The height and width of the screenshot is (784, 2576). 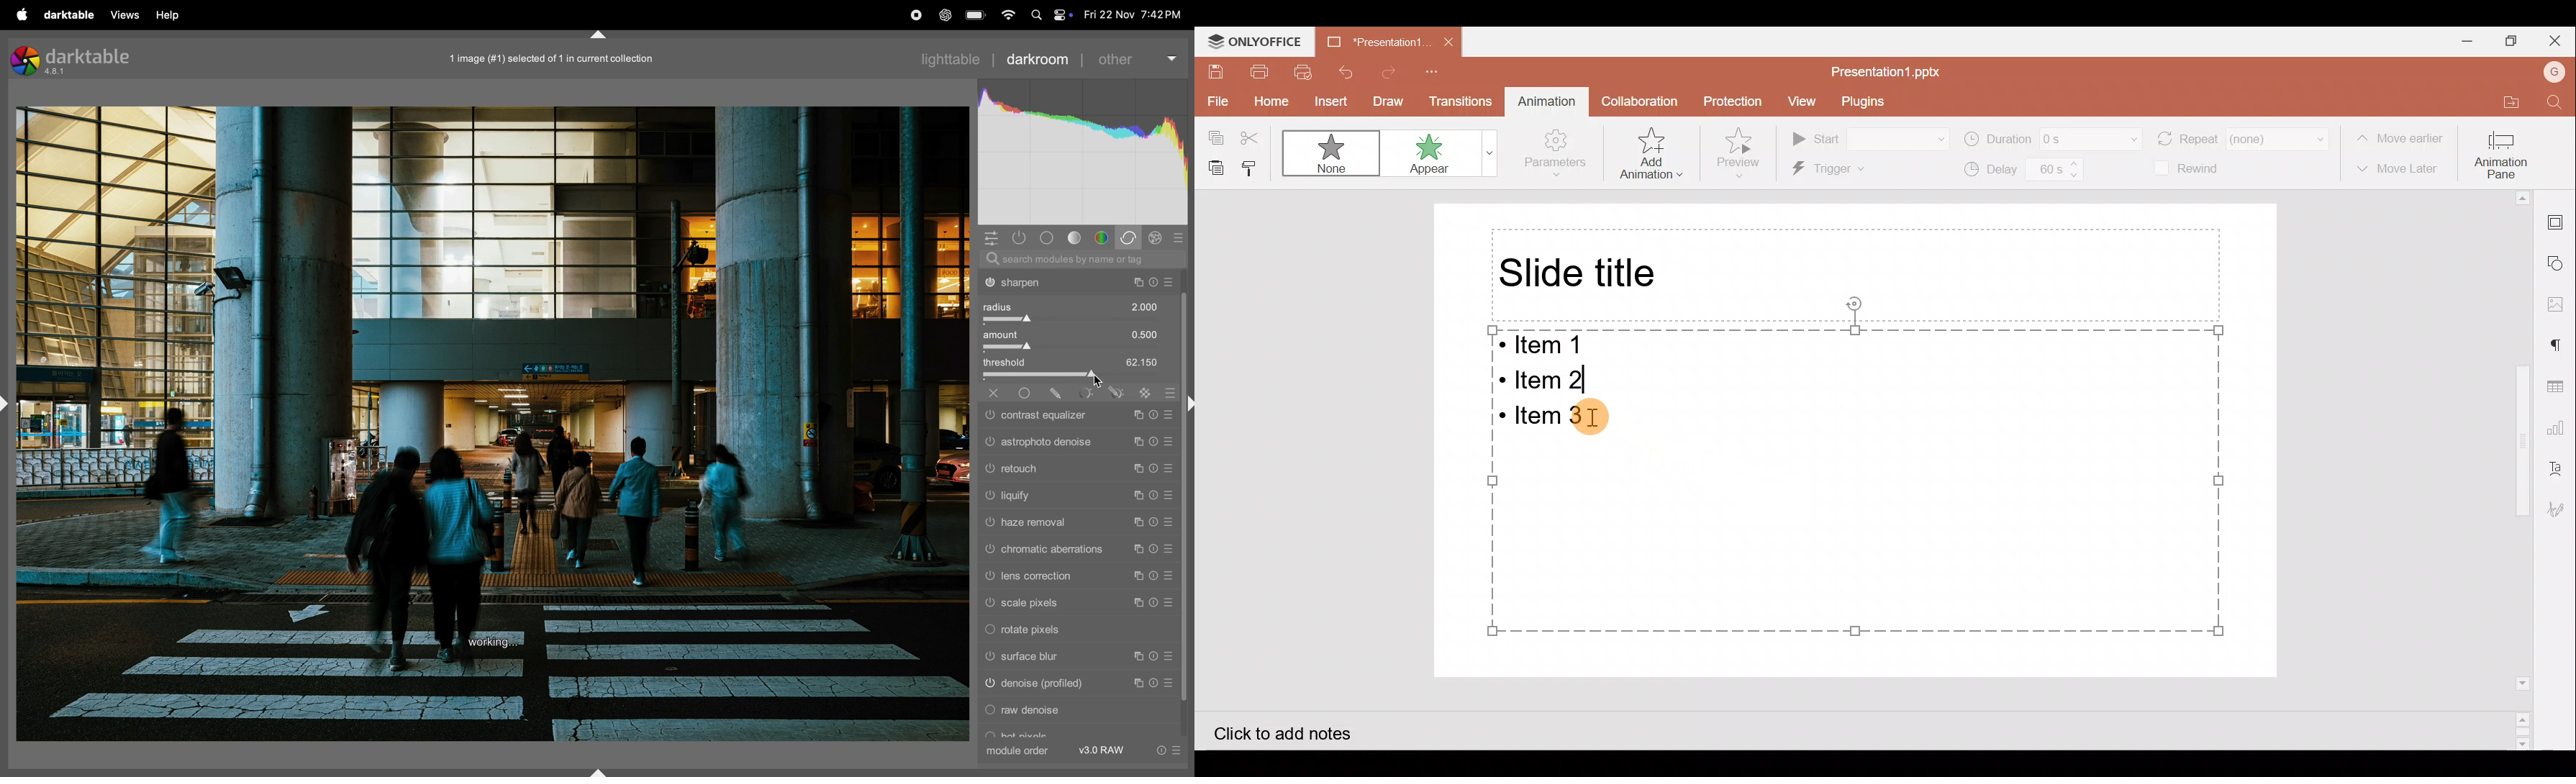 What do you see at coordinates (1441, 71) in the screenshot?
I see `Customize quick access toolbar` at bounding box center [1441, 71].